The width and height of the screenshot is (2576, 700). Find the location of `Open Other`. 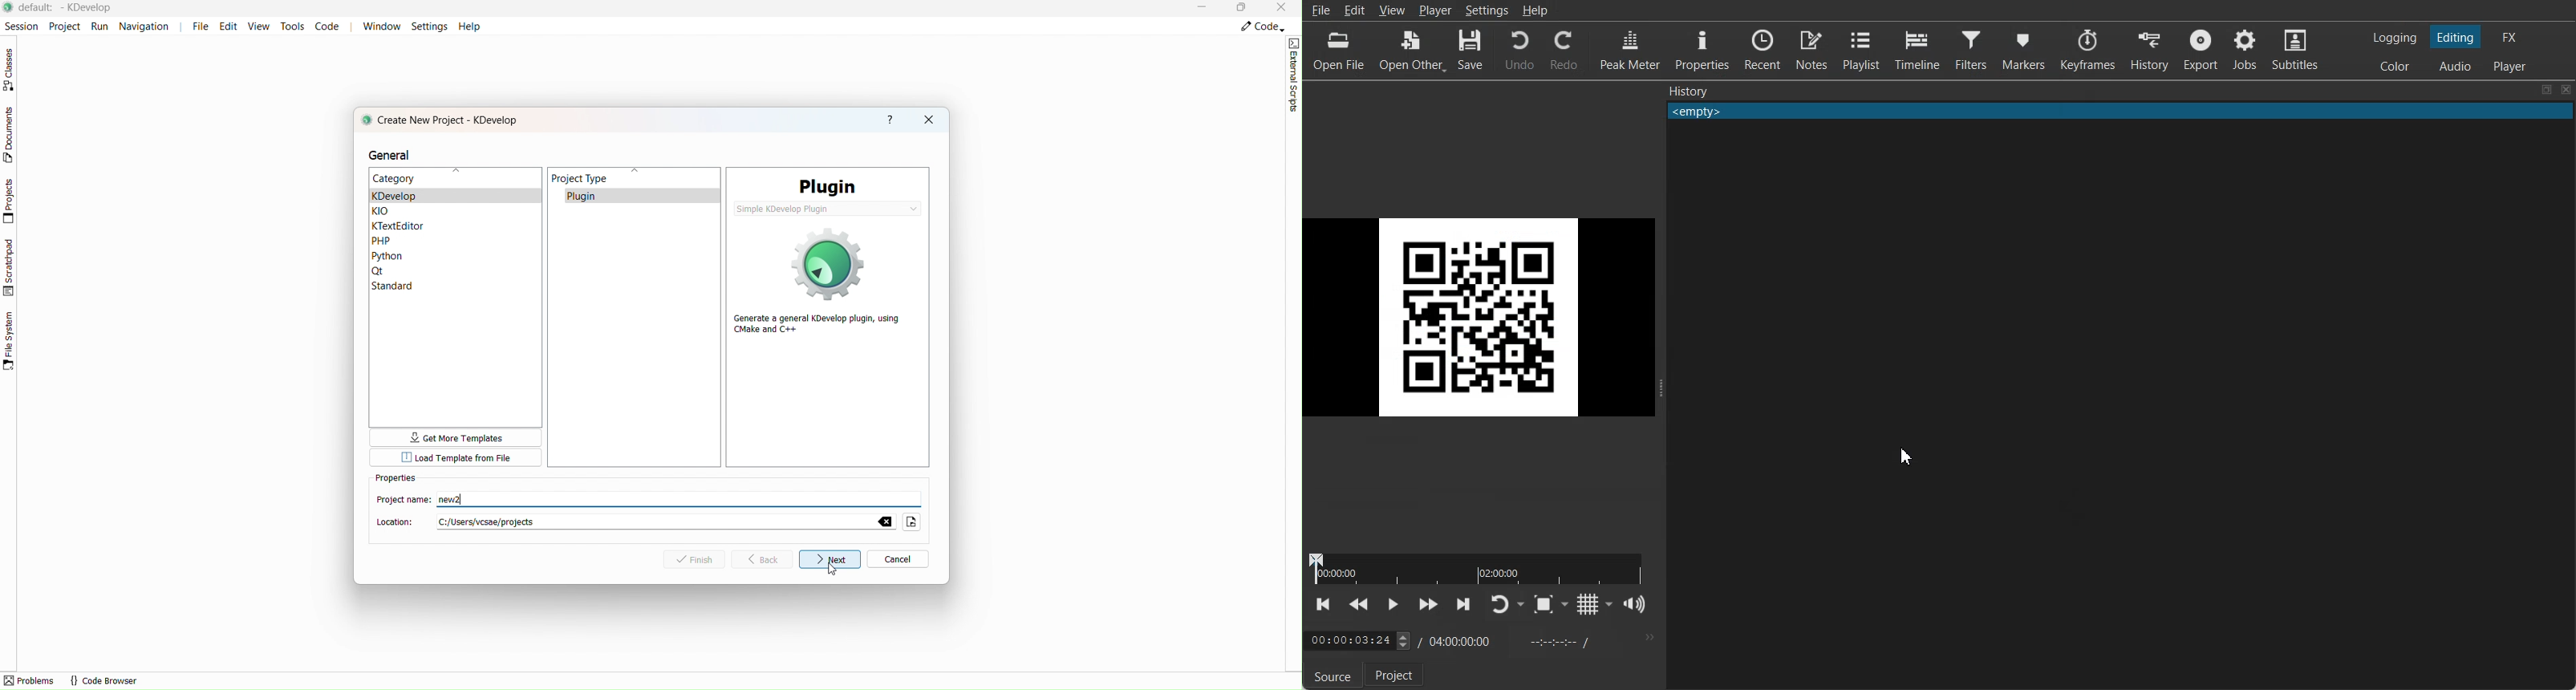

Open Other is located at coordinates (1413, 50).